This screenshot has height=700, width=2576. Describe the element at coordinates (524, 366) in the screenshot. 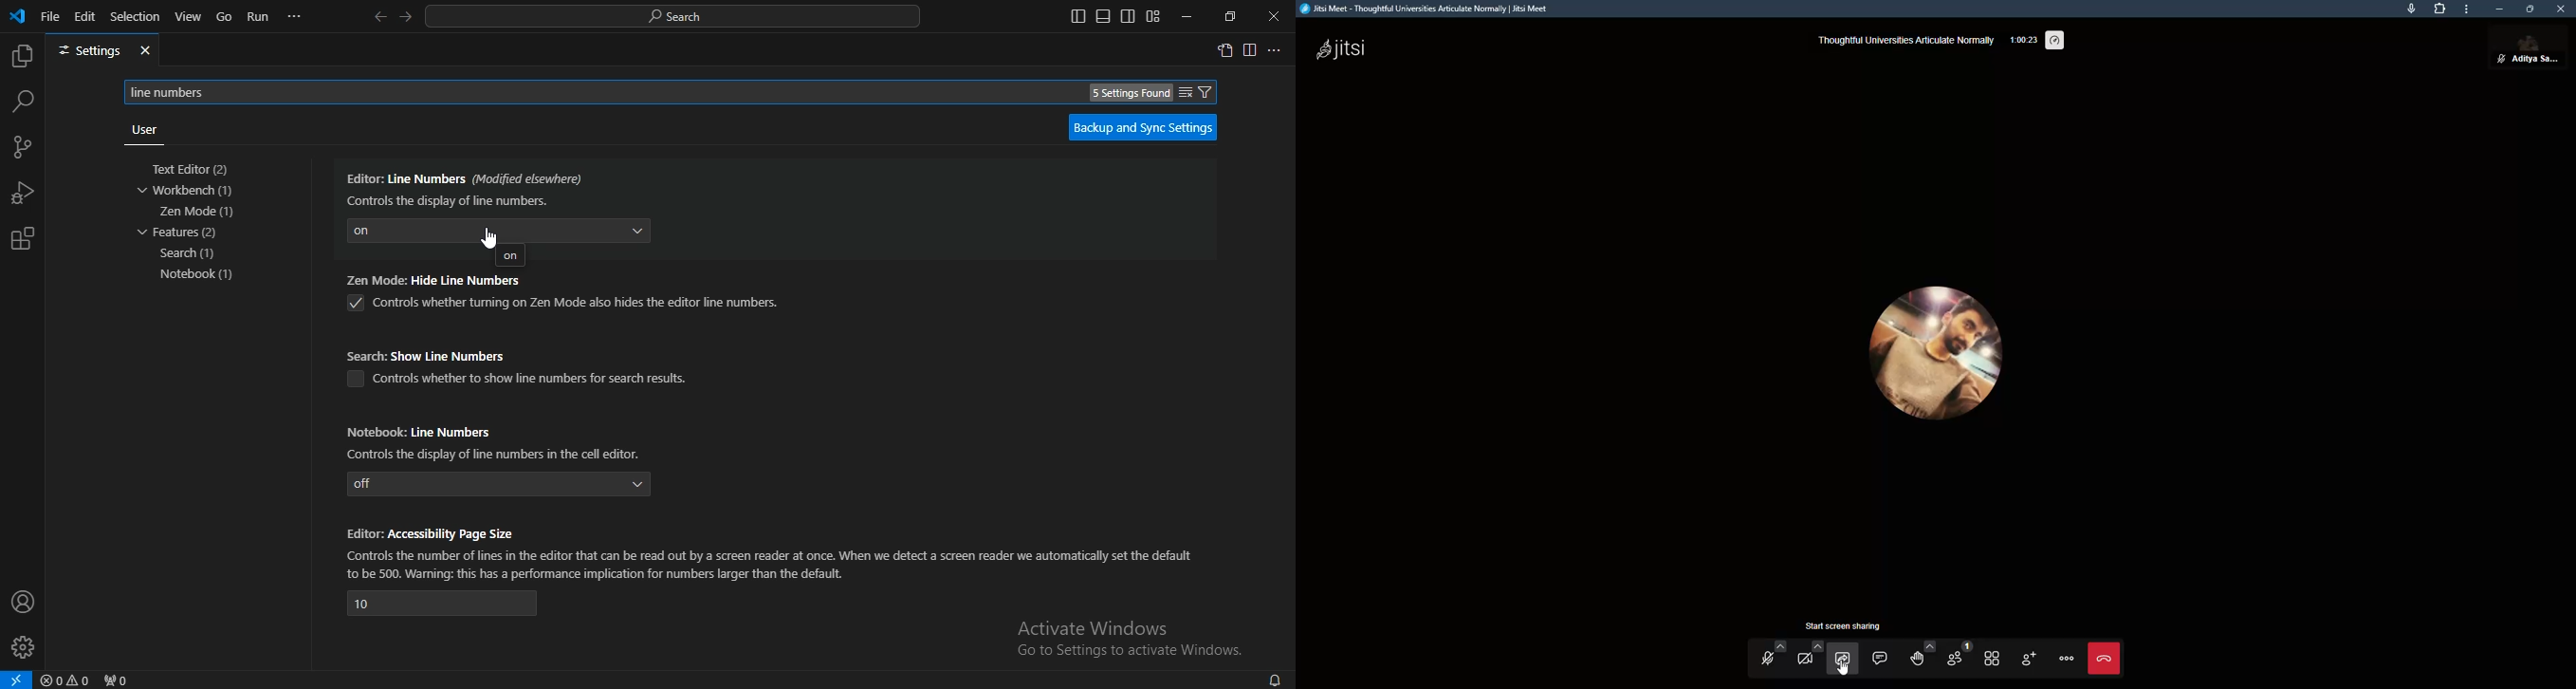

I see `‘Search: Show Line Numbers.
Controls whether to show line numbers for search results.` at that location.